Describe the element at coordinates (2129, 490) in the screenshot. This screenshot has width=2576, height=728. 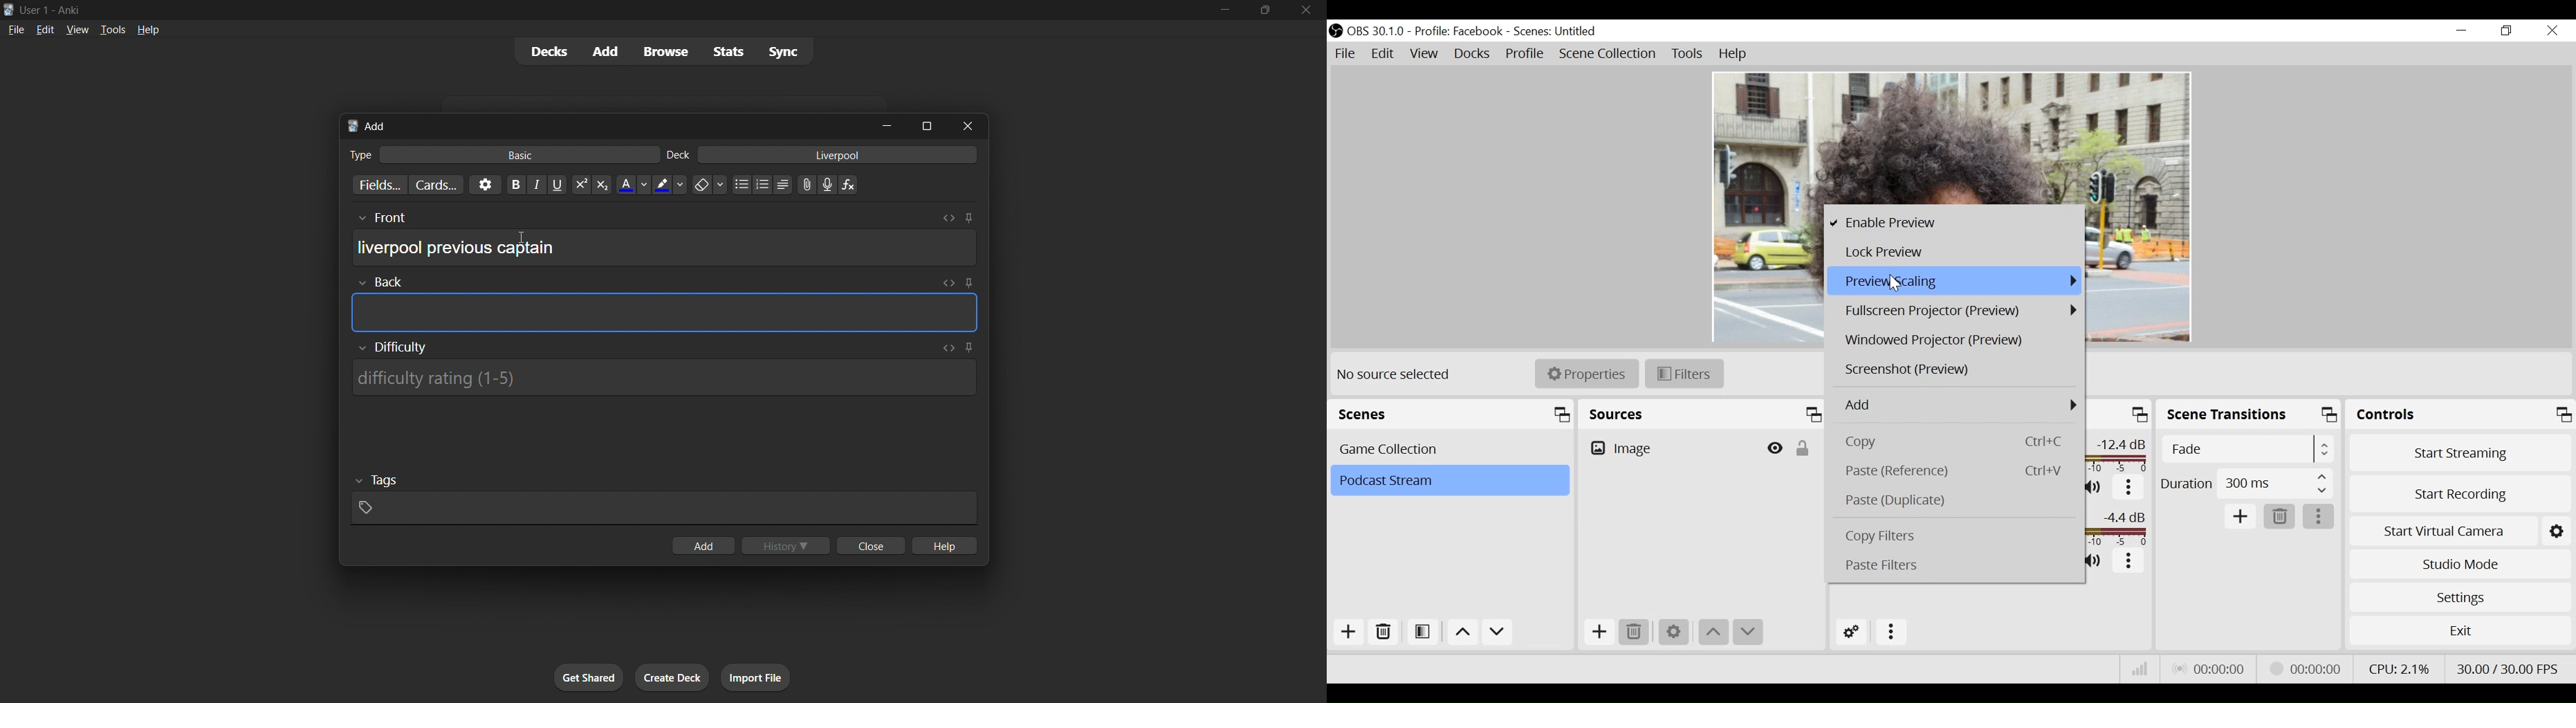
I see `More options` at that location.